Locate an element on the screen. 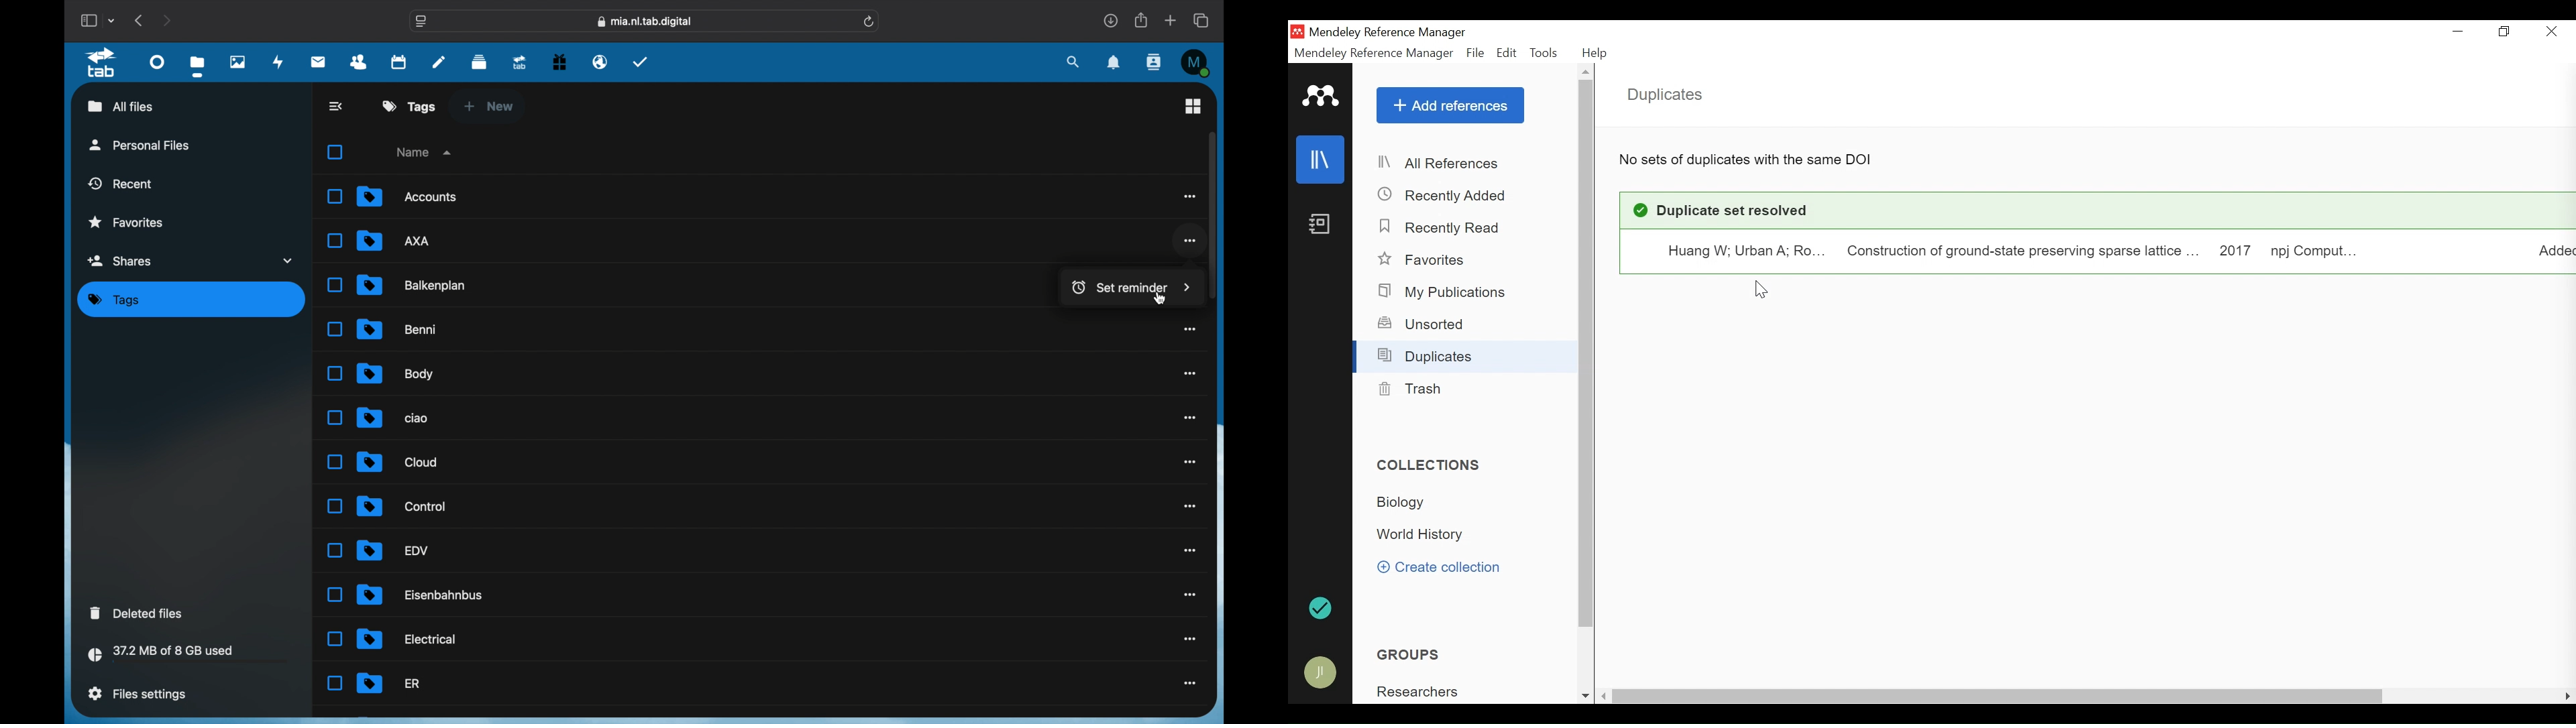 This screenshot has height=728, width=2576. Collection is located at coordinates (1405, 502).